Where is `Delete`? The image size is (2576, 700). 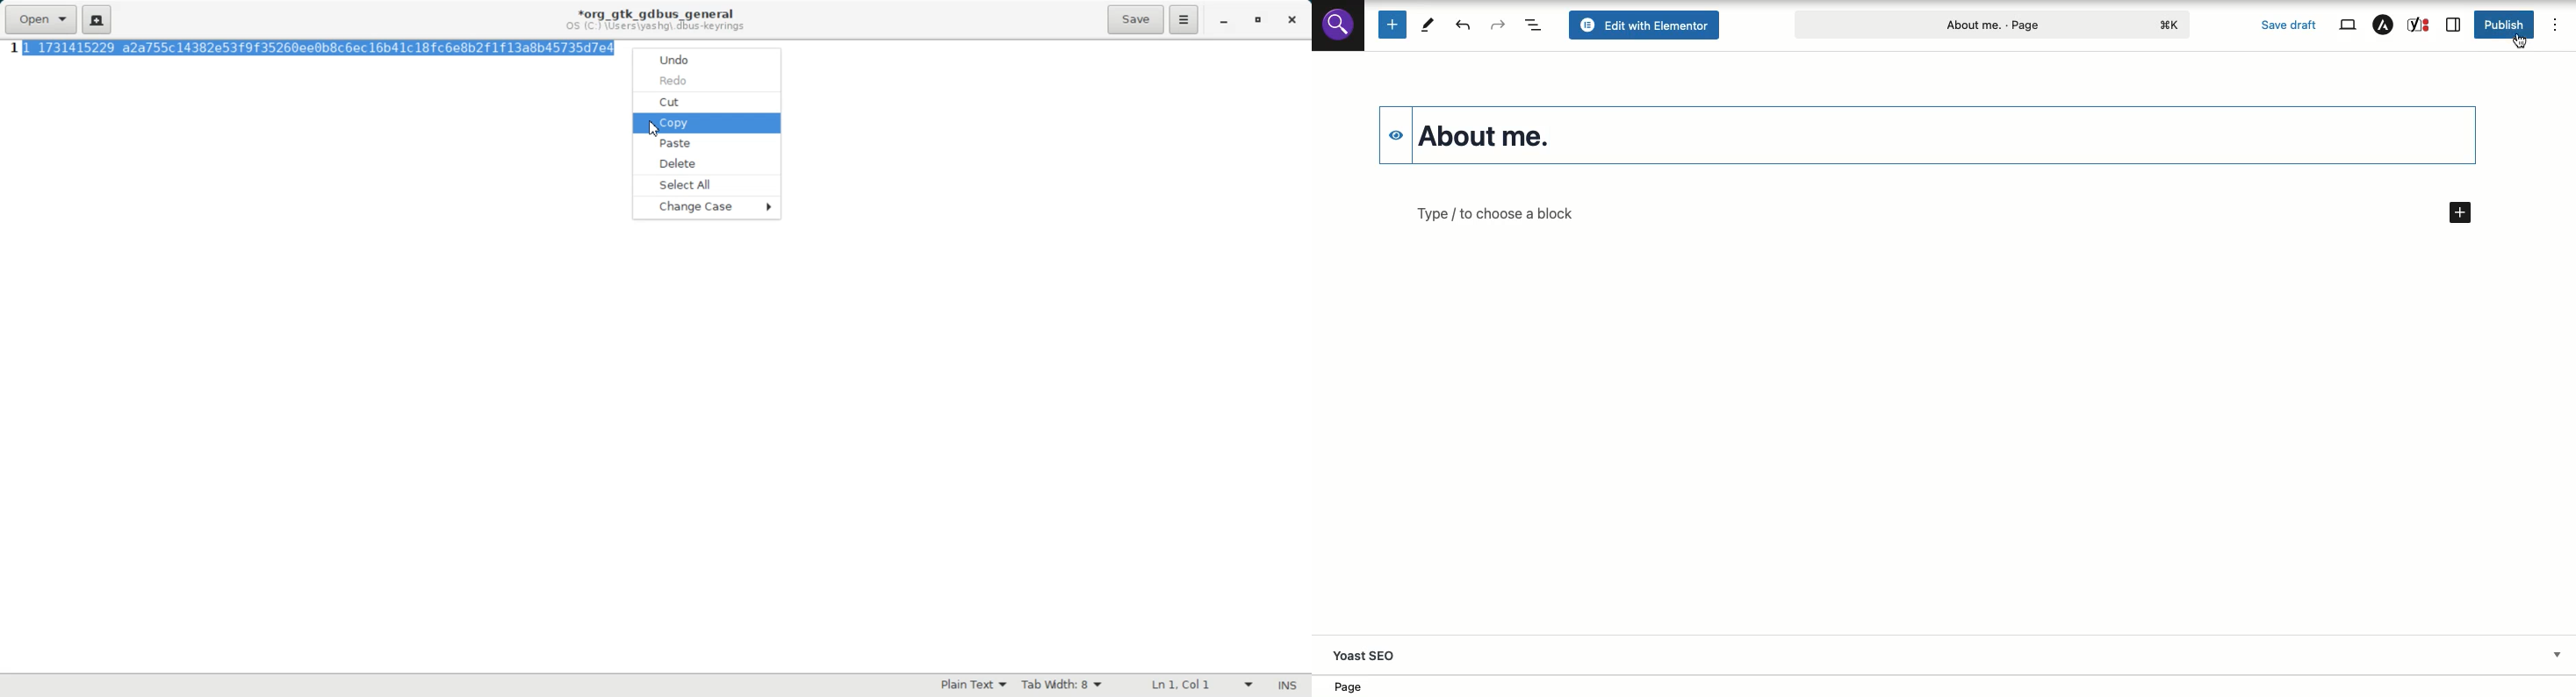
Delete is located at coordinates (703, 164).